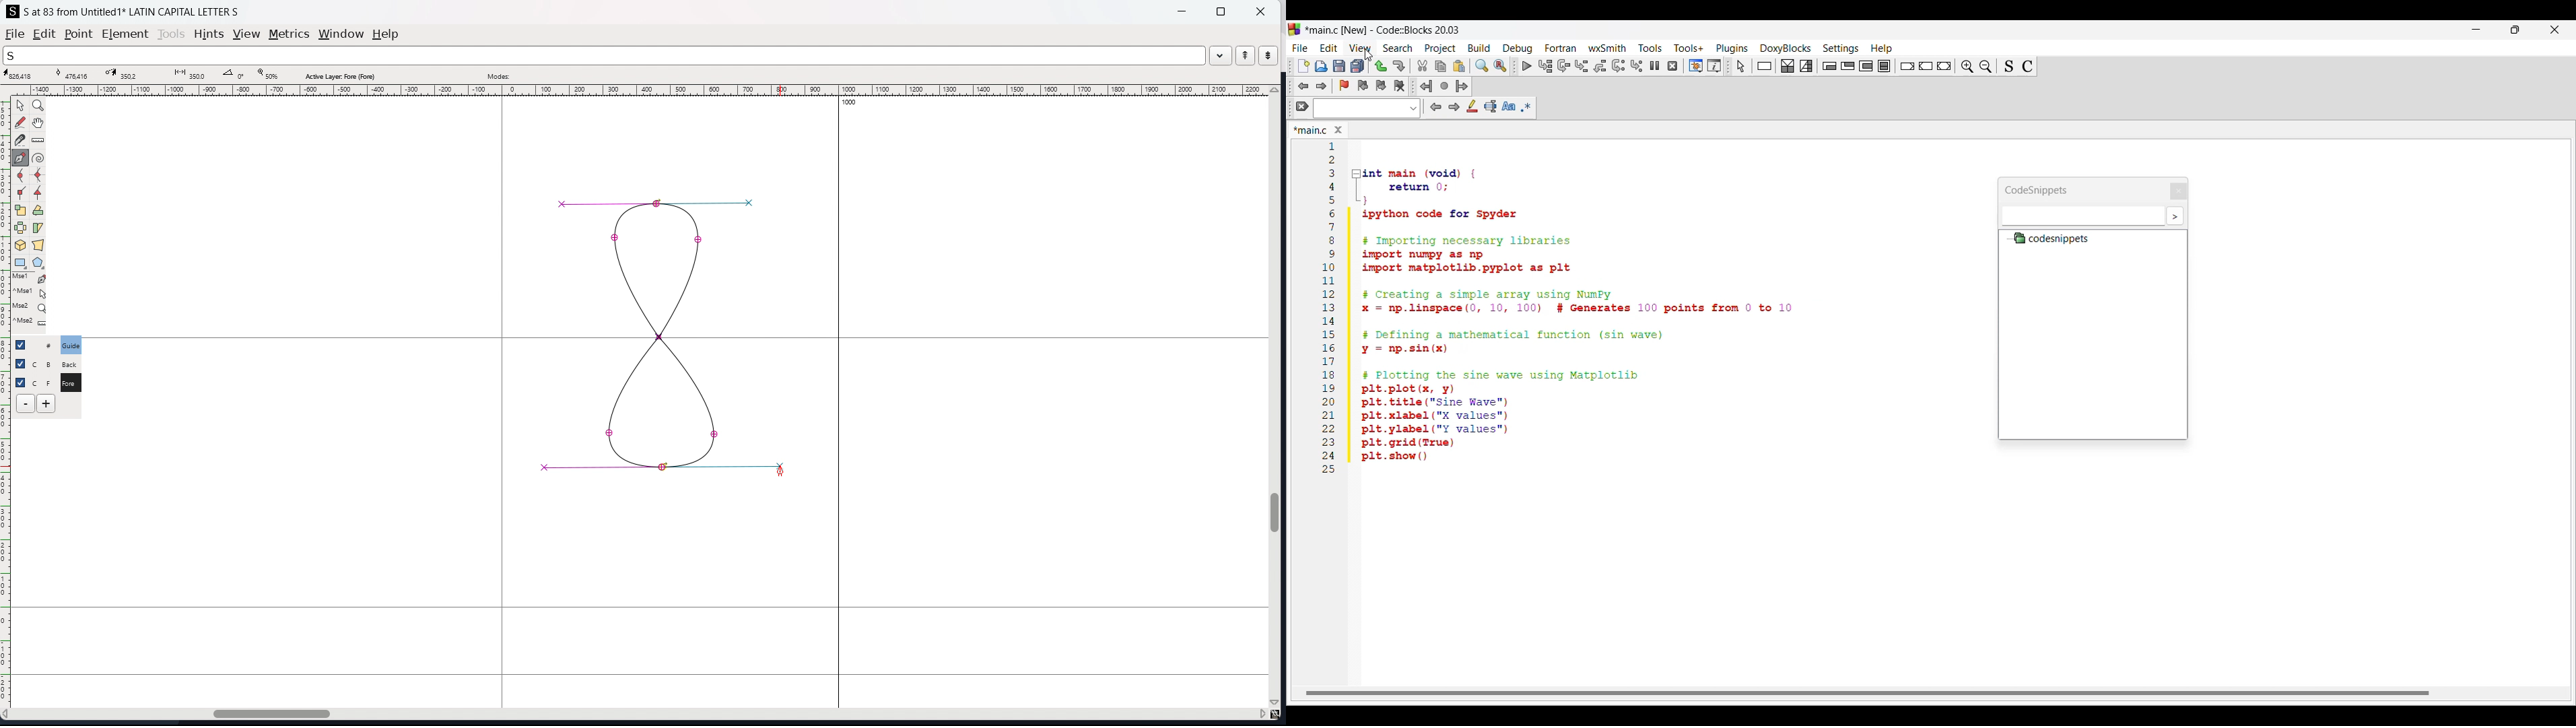  I want to click on Debug menu, so click(1518, 49).